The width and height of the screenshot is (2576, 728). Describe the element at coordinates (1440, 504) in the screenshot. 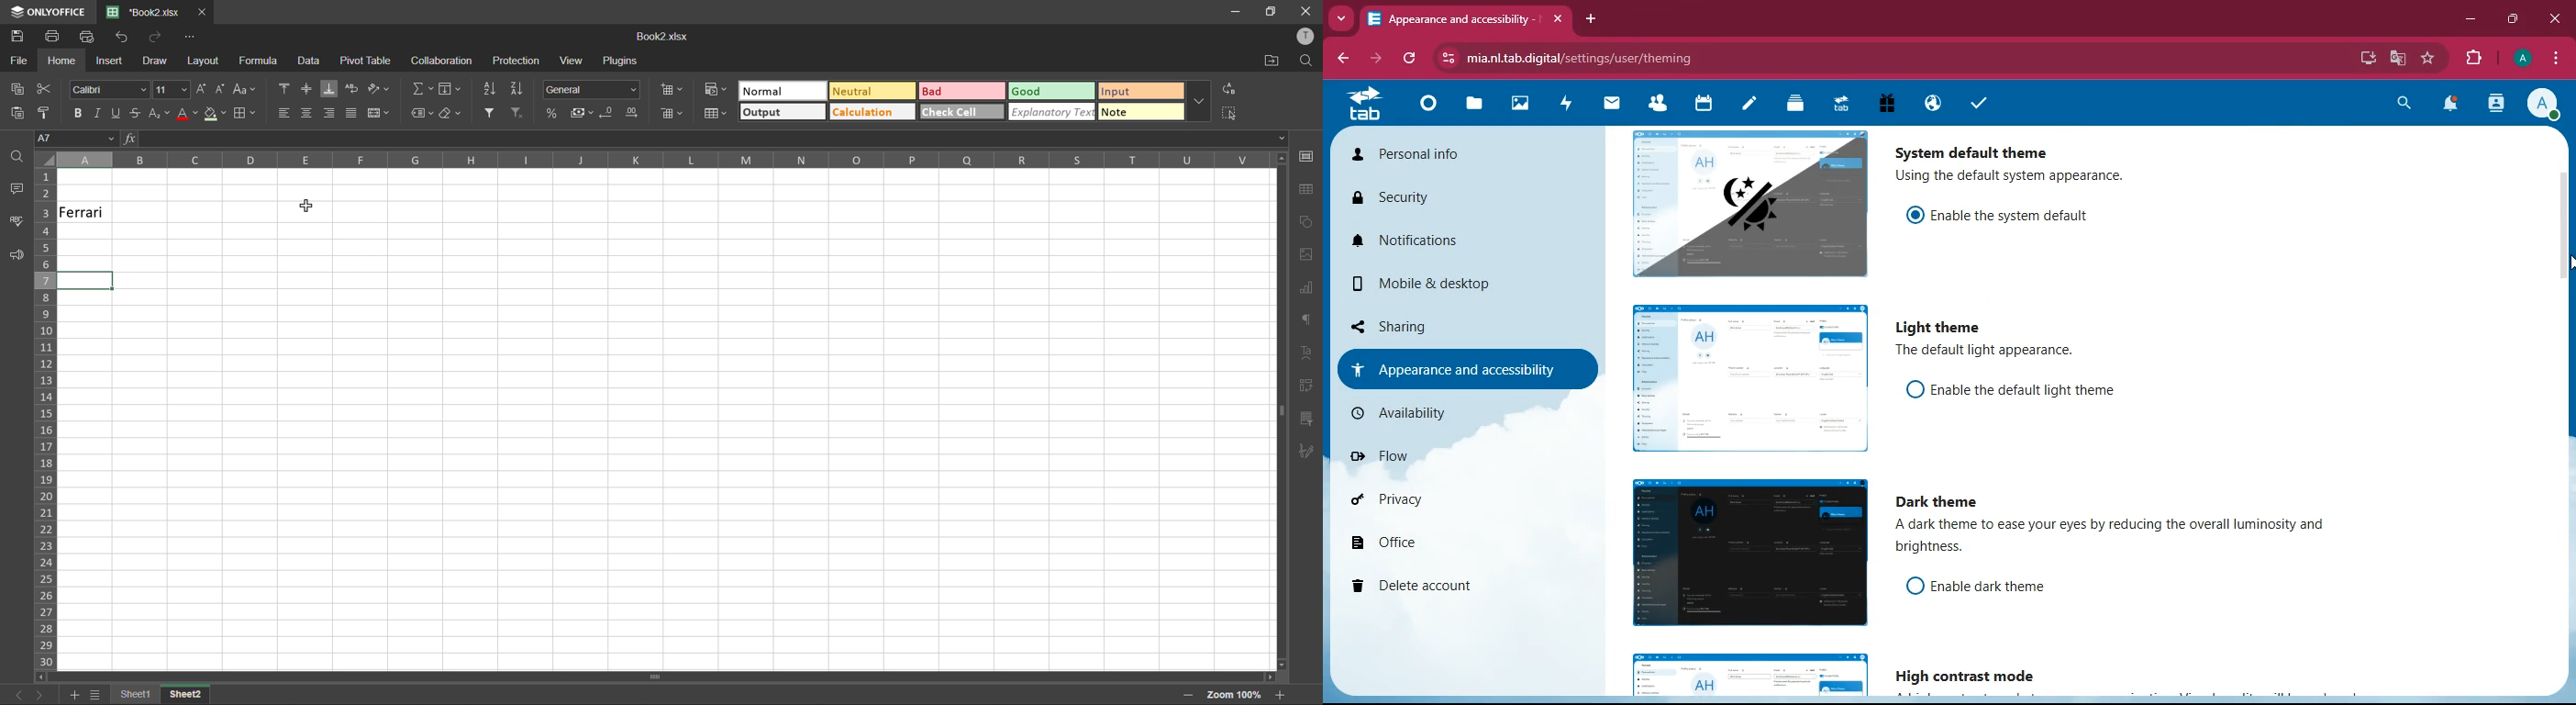

I see `privacy` at that location.